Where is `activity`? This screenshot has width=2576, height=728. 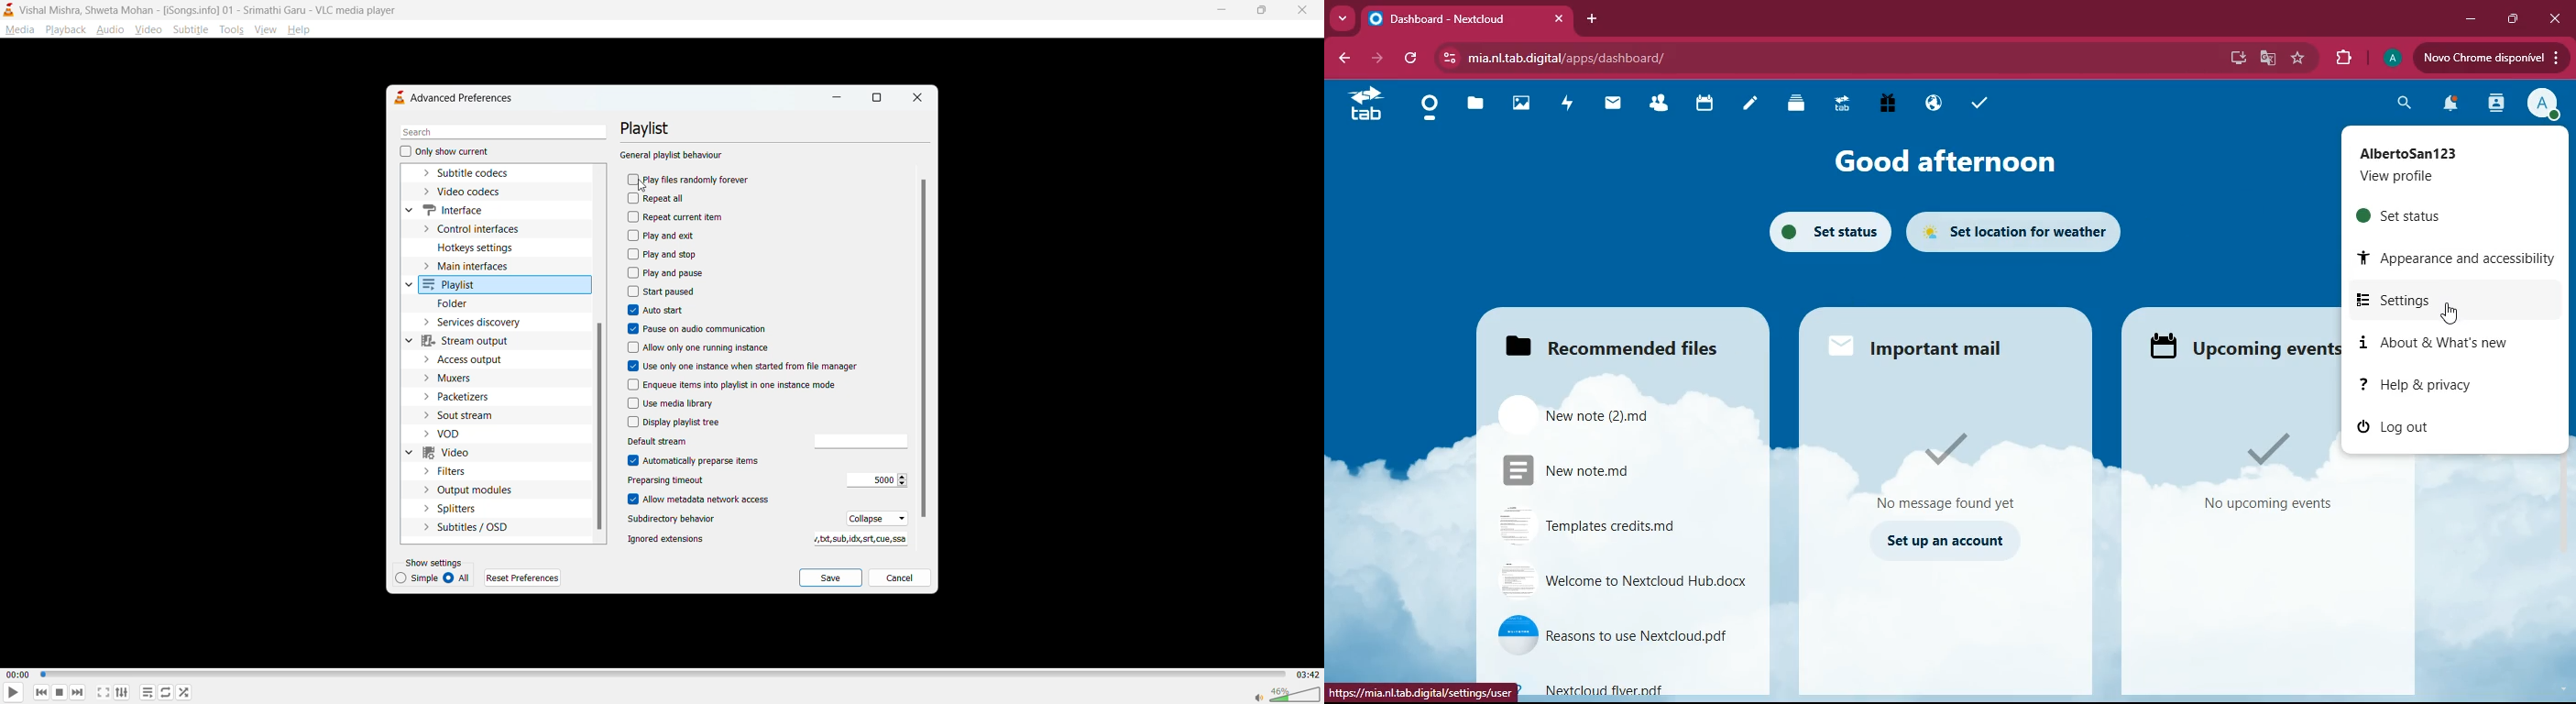
activity is located at coordinates (2493, 103).